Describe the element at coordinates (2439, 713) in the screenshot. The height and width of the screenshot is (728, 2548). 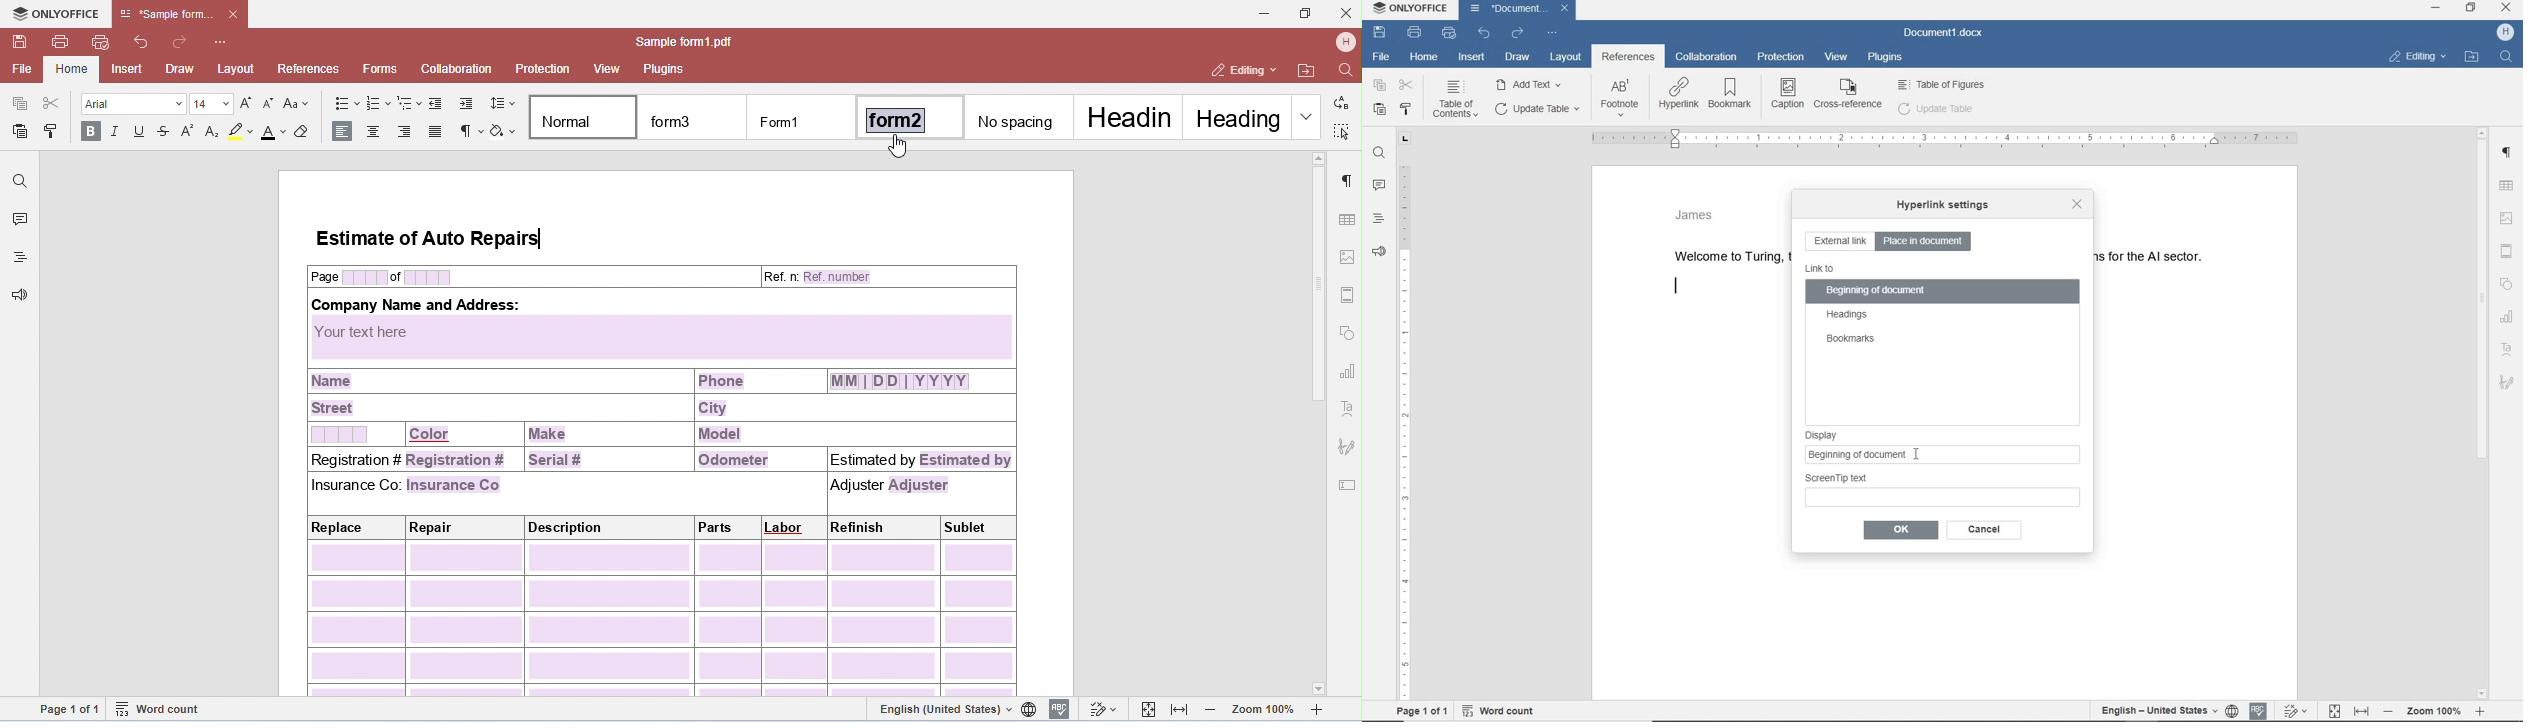
I see `zoom 100%` at that location.